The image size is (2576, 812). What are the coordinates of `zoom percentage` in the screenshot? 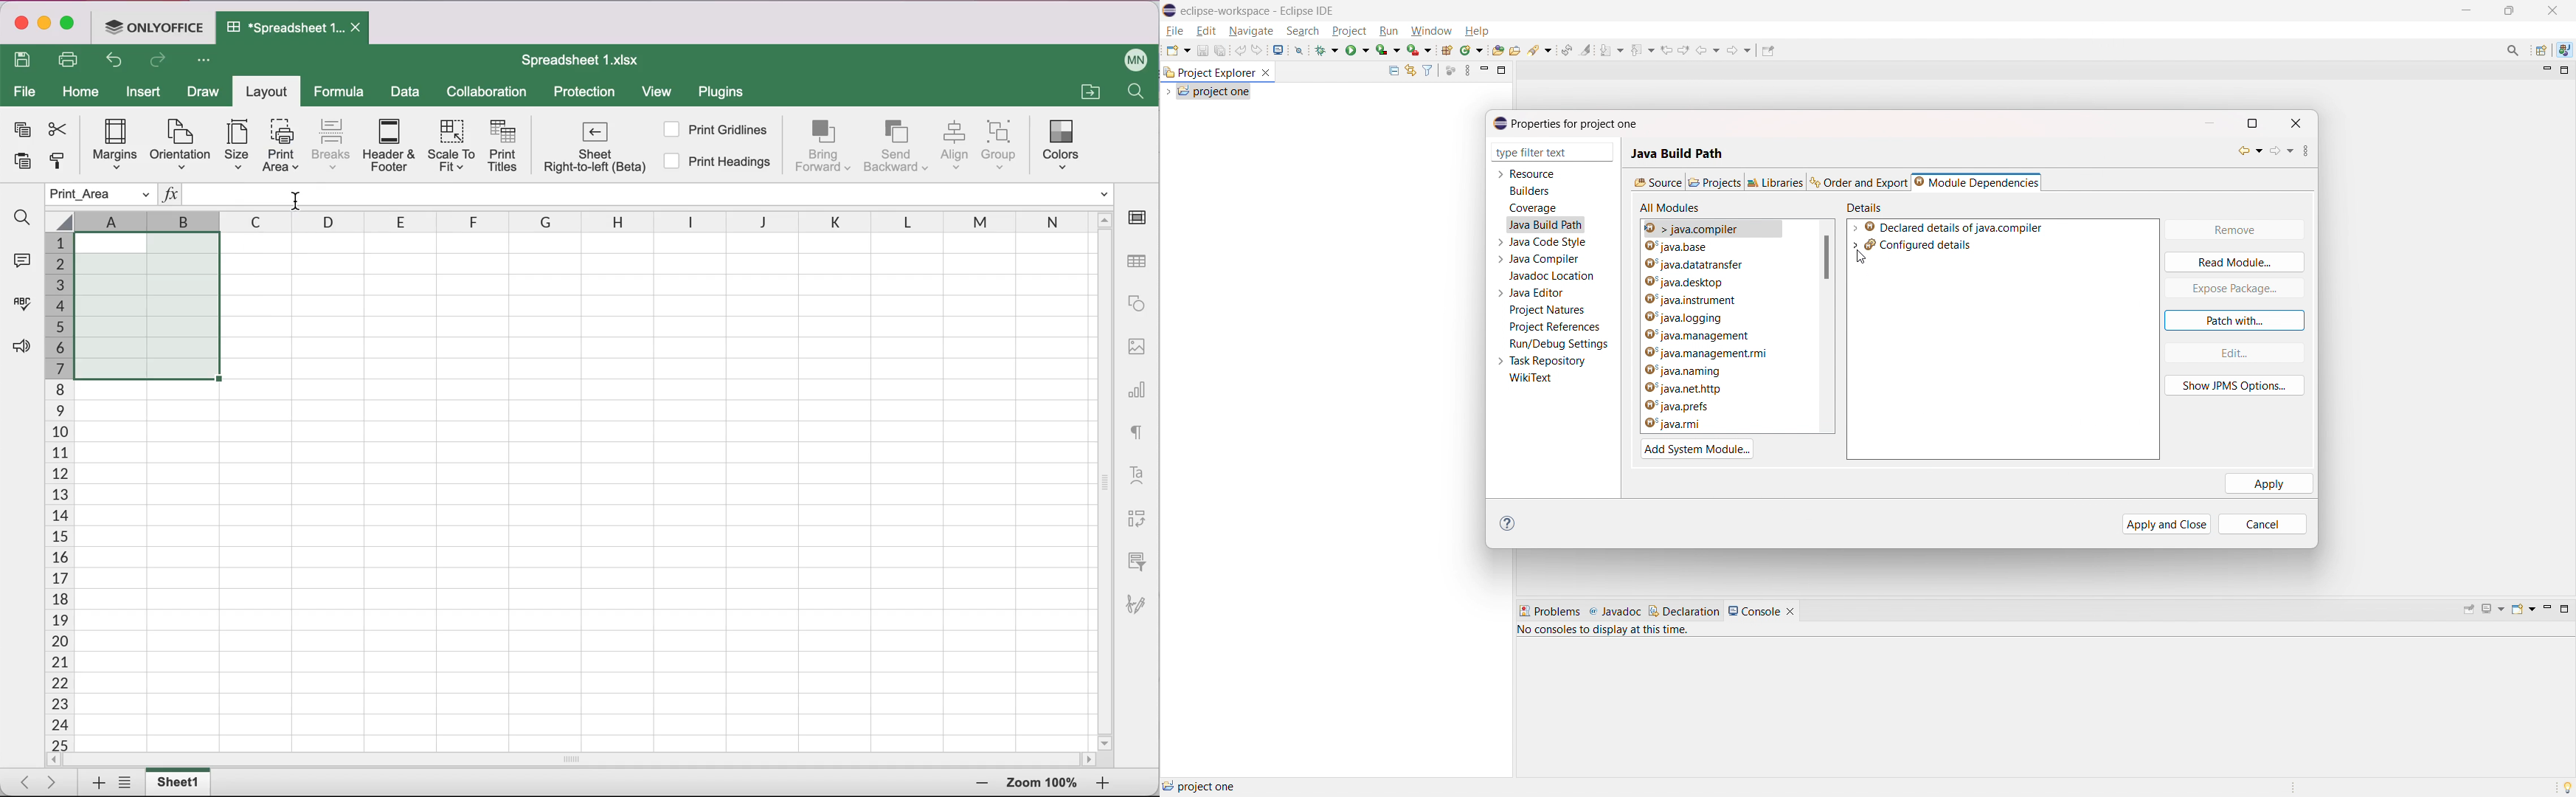 It's located at (1042, 785).